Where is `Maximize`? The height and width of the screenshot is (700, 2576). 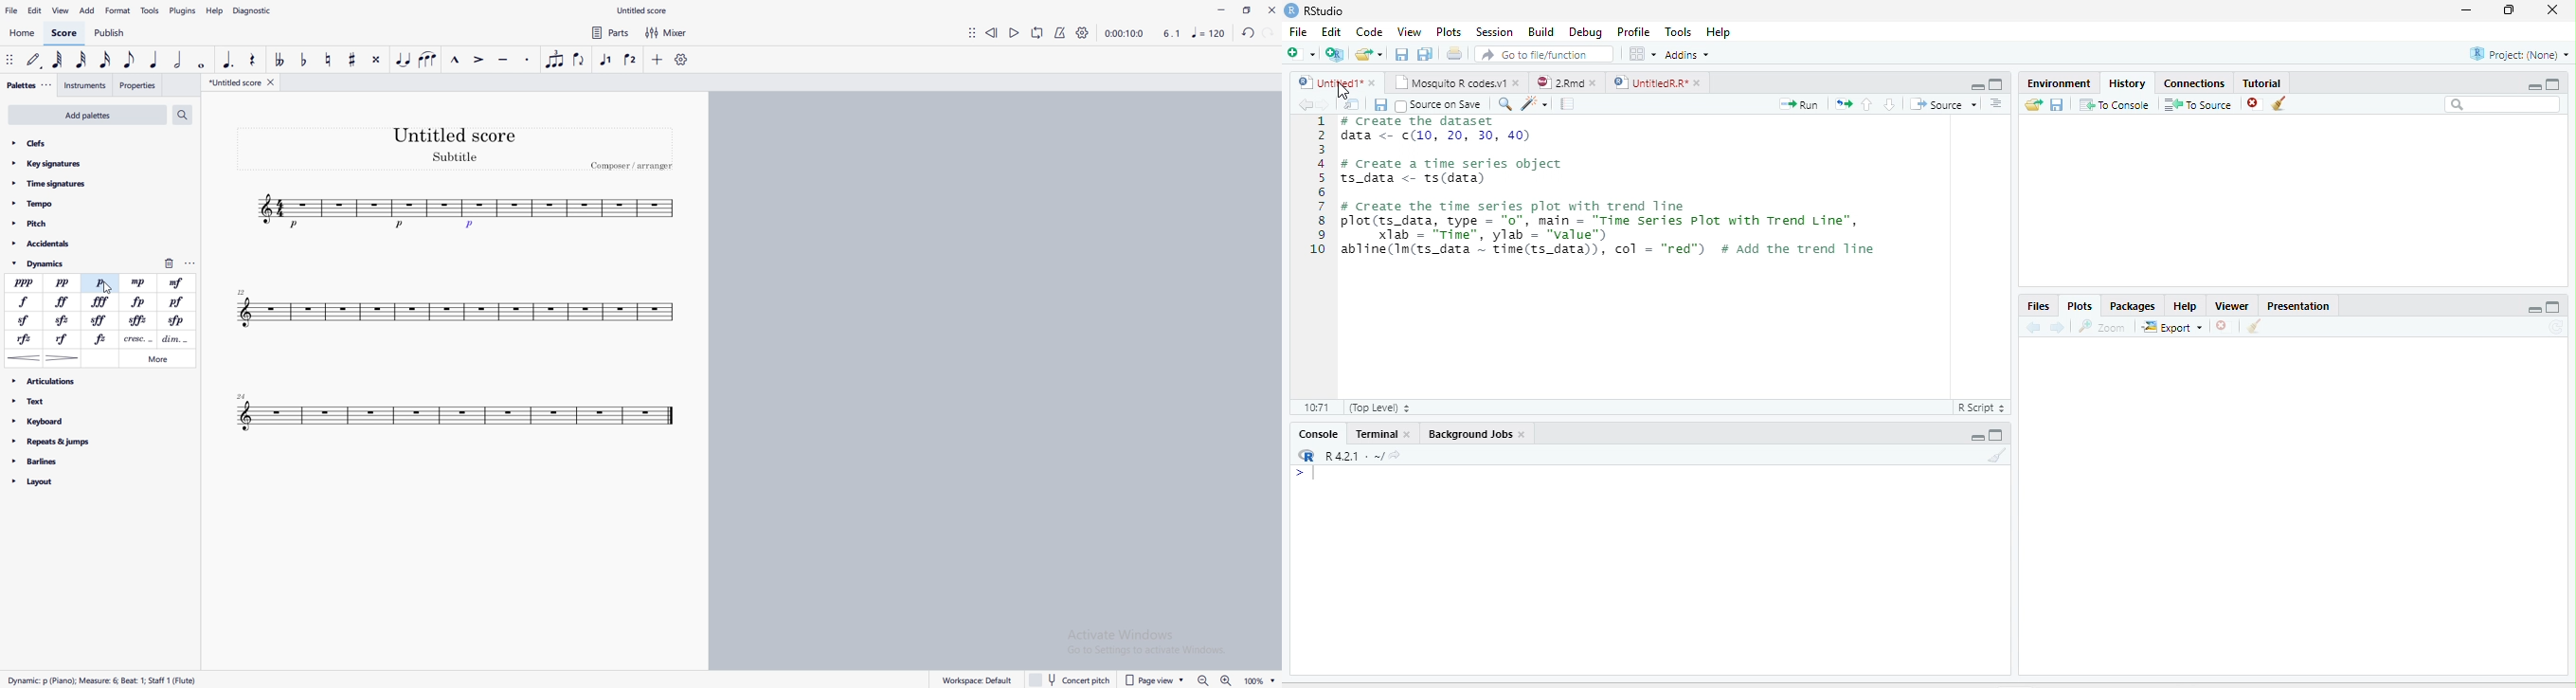 Maximize is located at coordinates (1997, 84).